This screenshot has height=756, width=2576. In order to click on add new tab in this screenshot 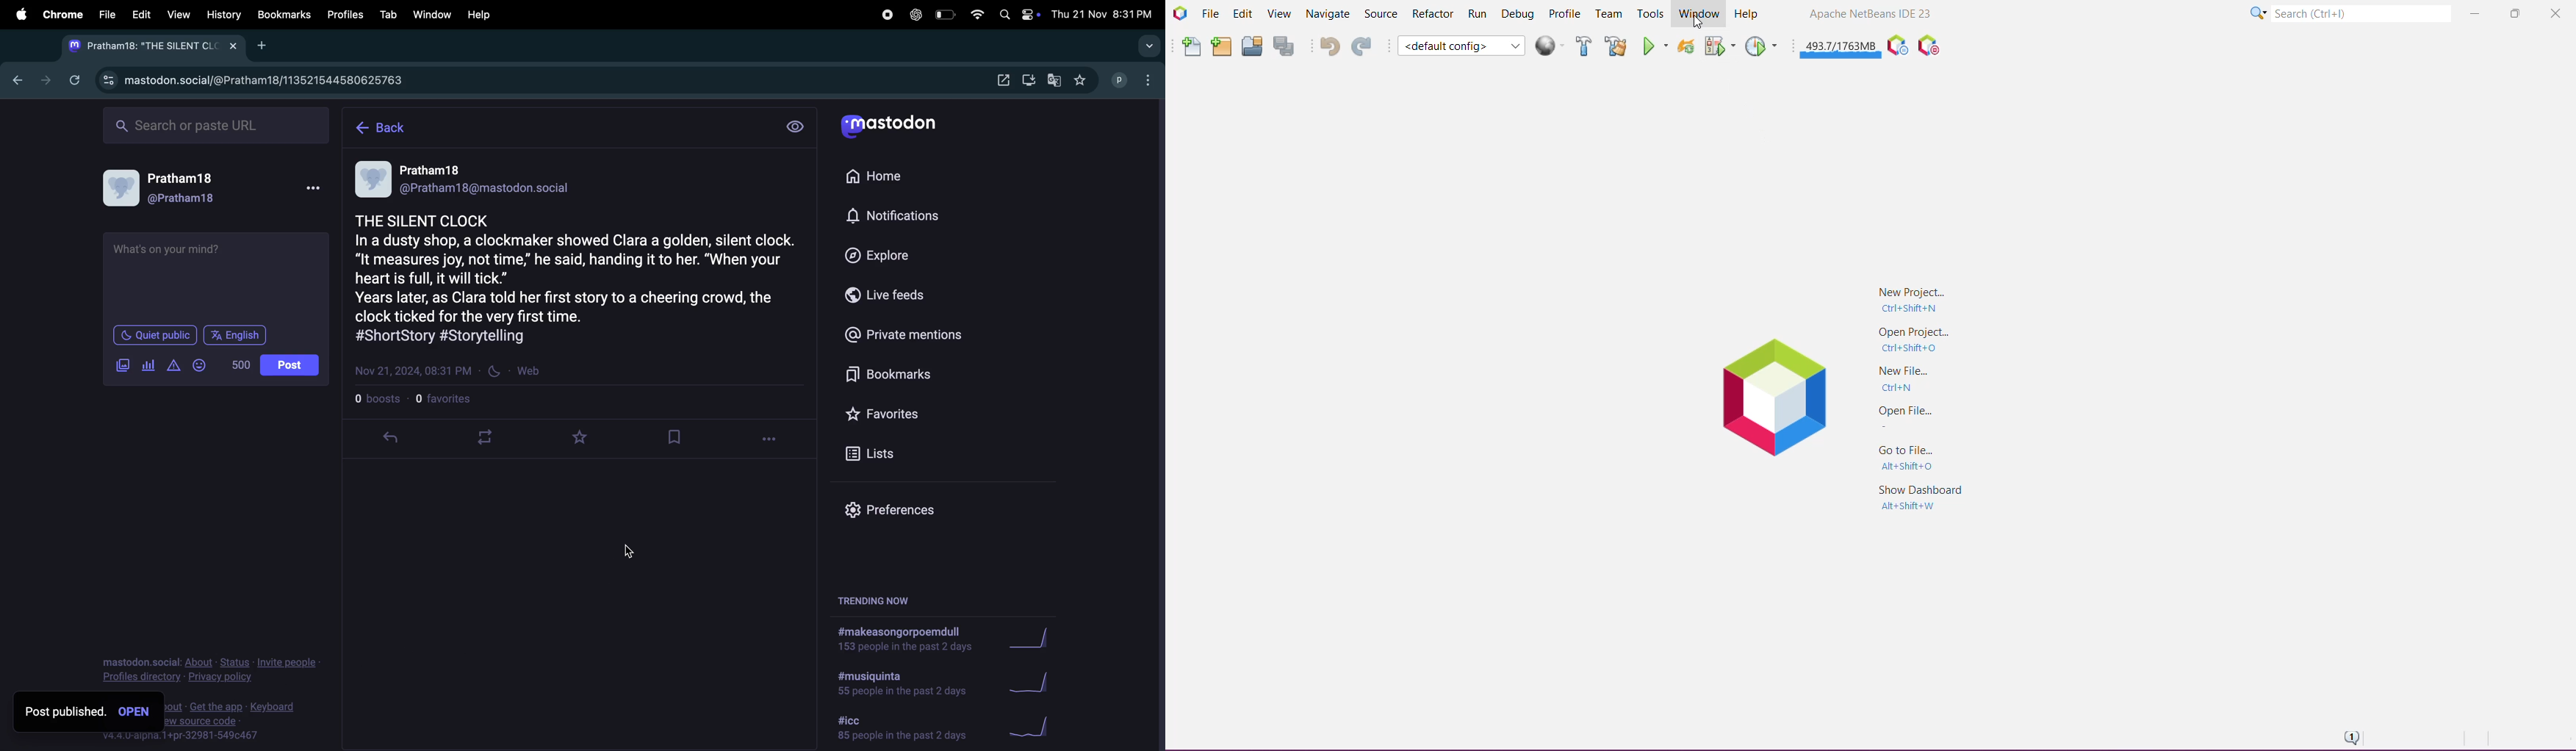, I will do `click(267, 46)`.